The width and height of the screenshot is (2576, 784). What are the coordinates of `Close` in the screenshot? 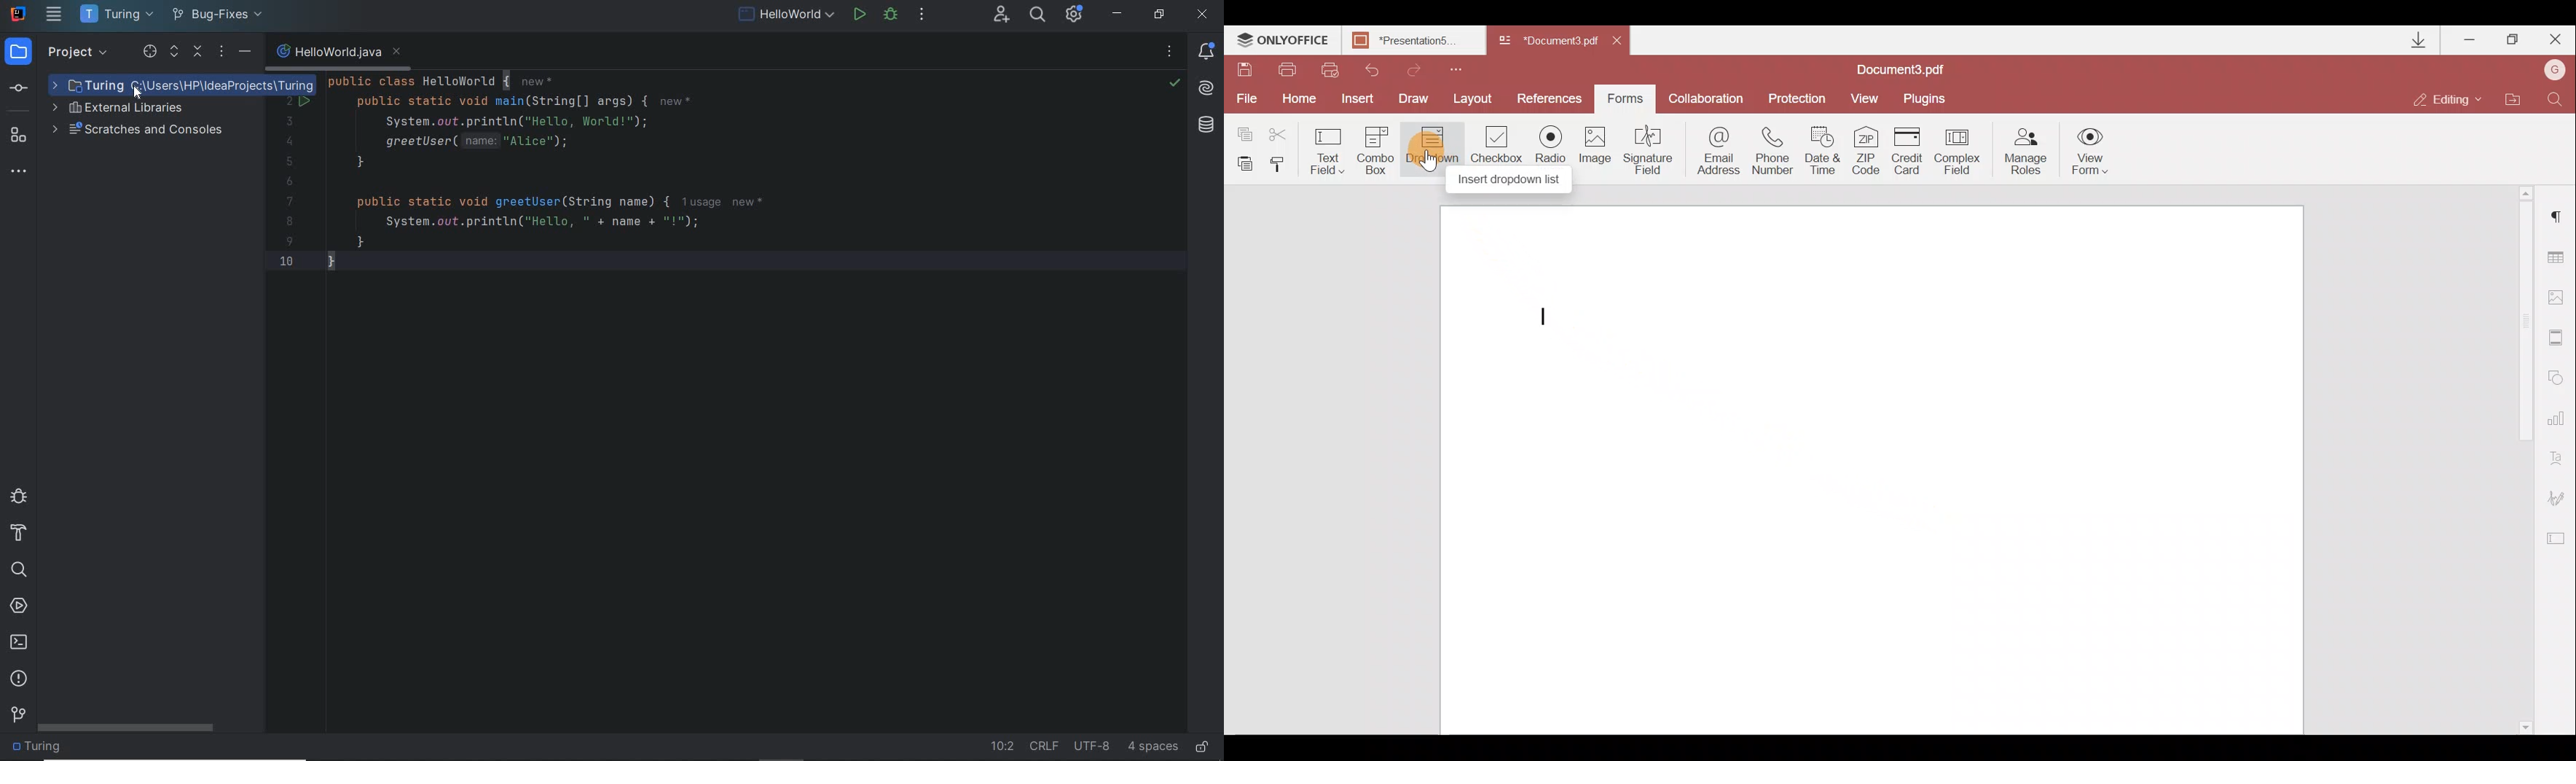 It's located at (2554, 40).